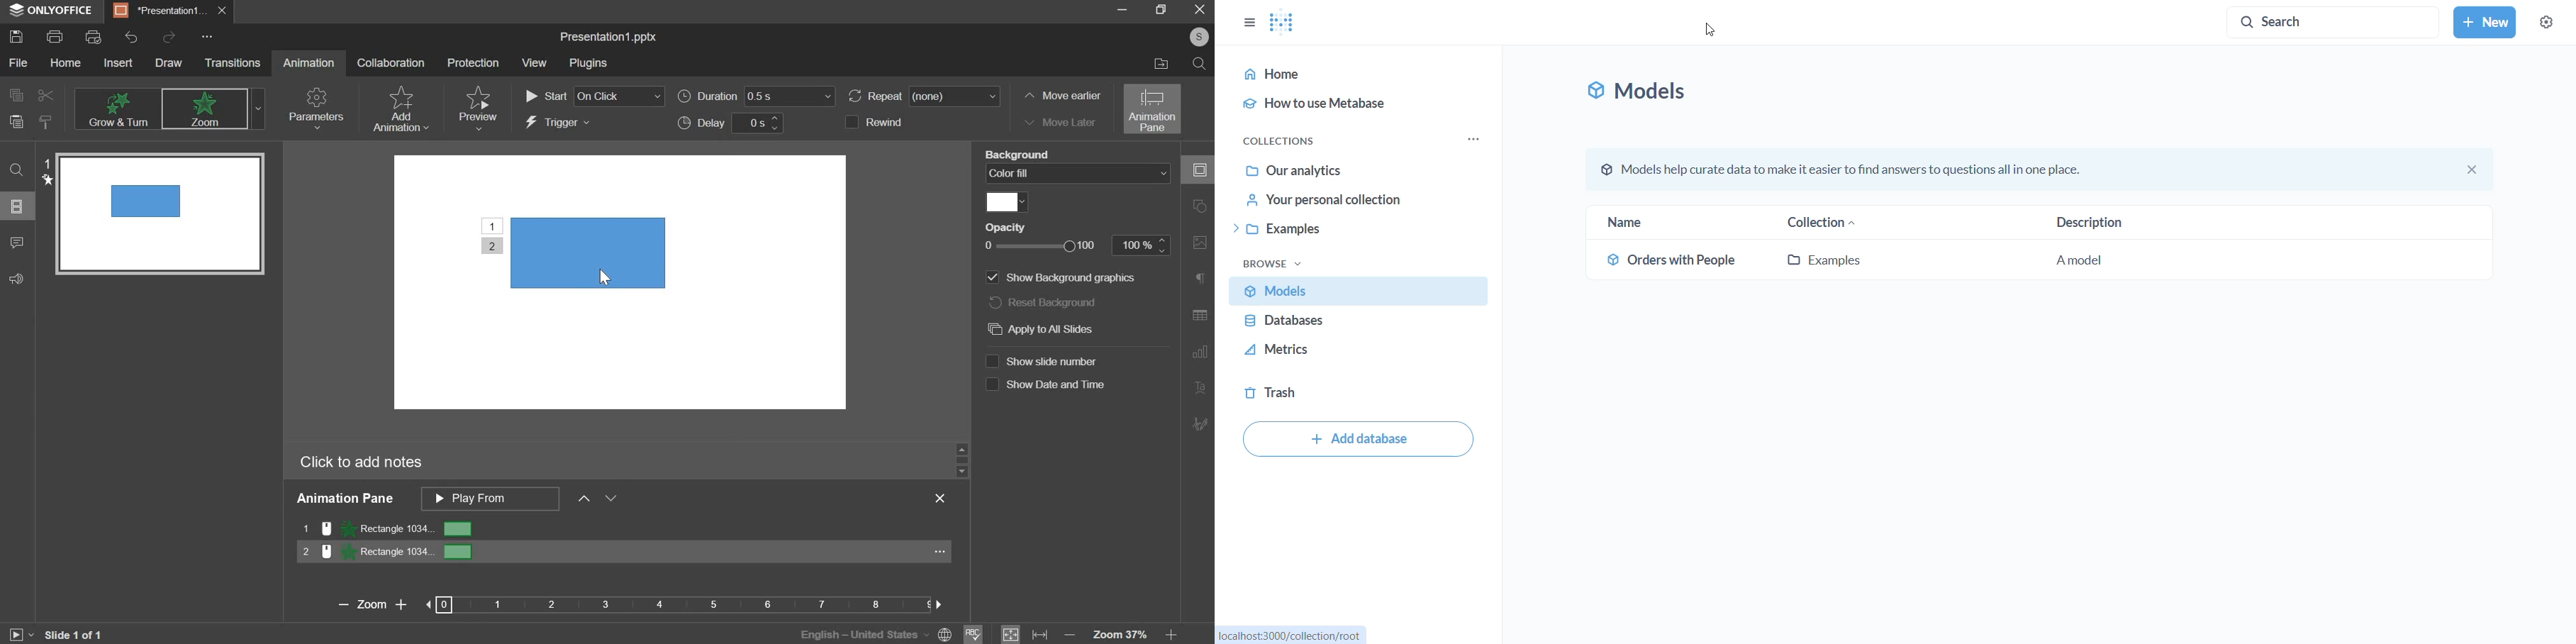  I want to click on Plugins, so click(594, 64).